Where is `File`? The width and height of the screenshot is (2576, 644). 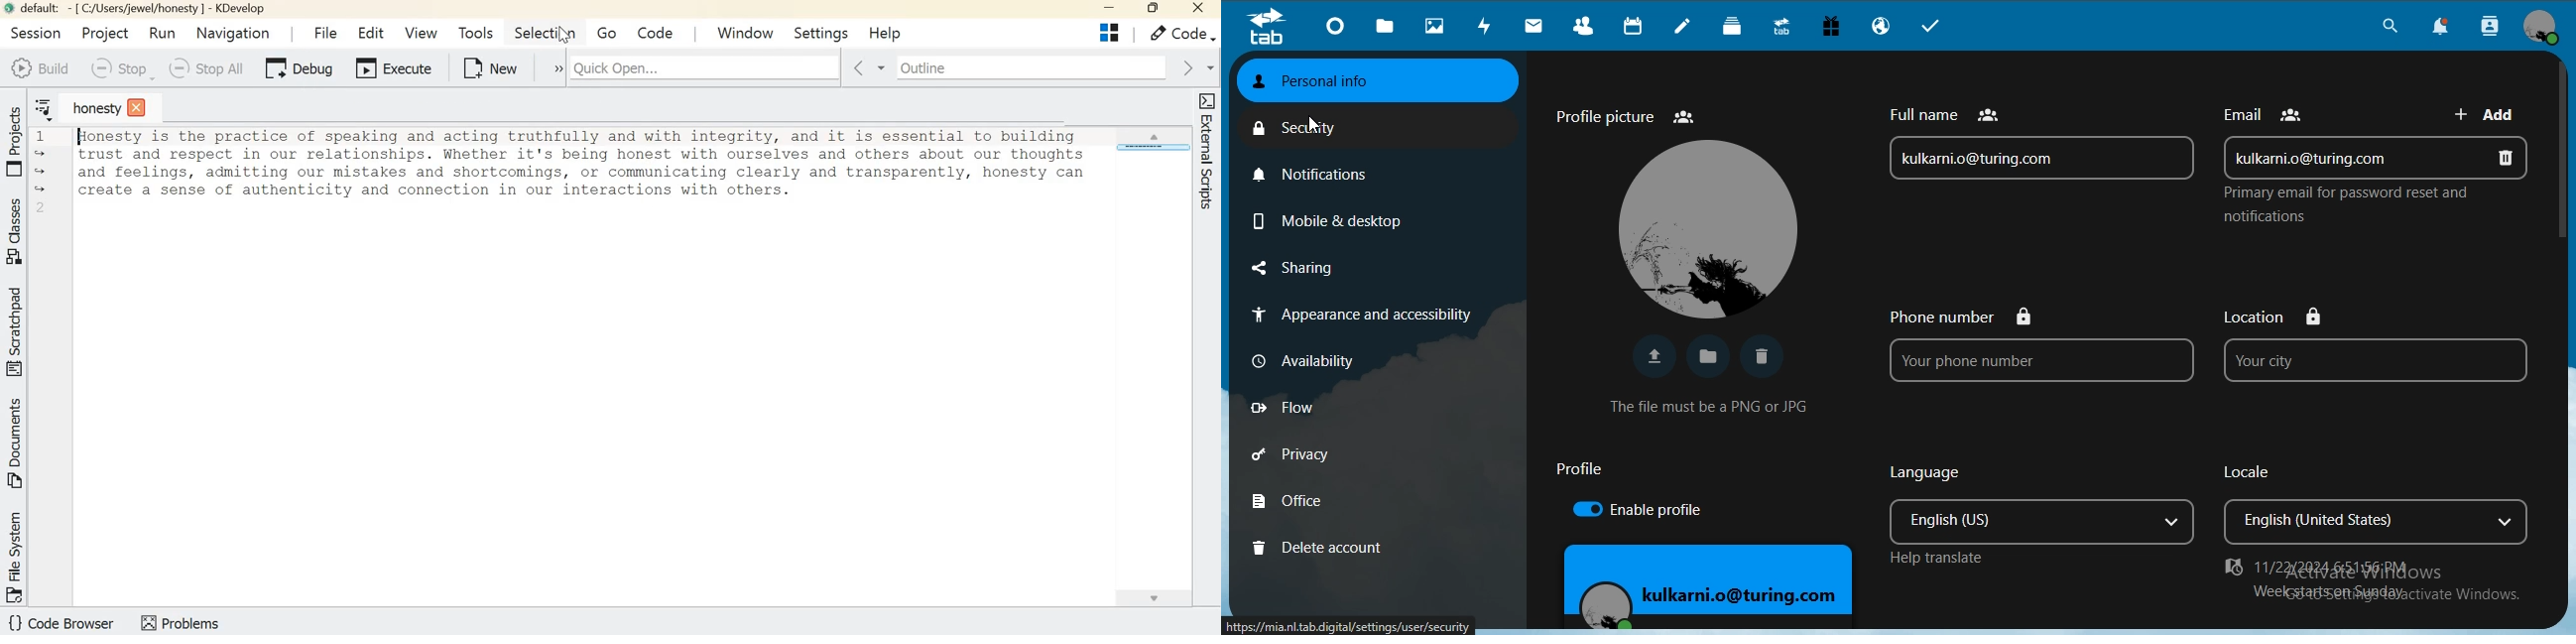 File is located at coordinates (323, 32).